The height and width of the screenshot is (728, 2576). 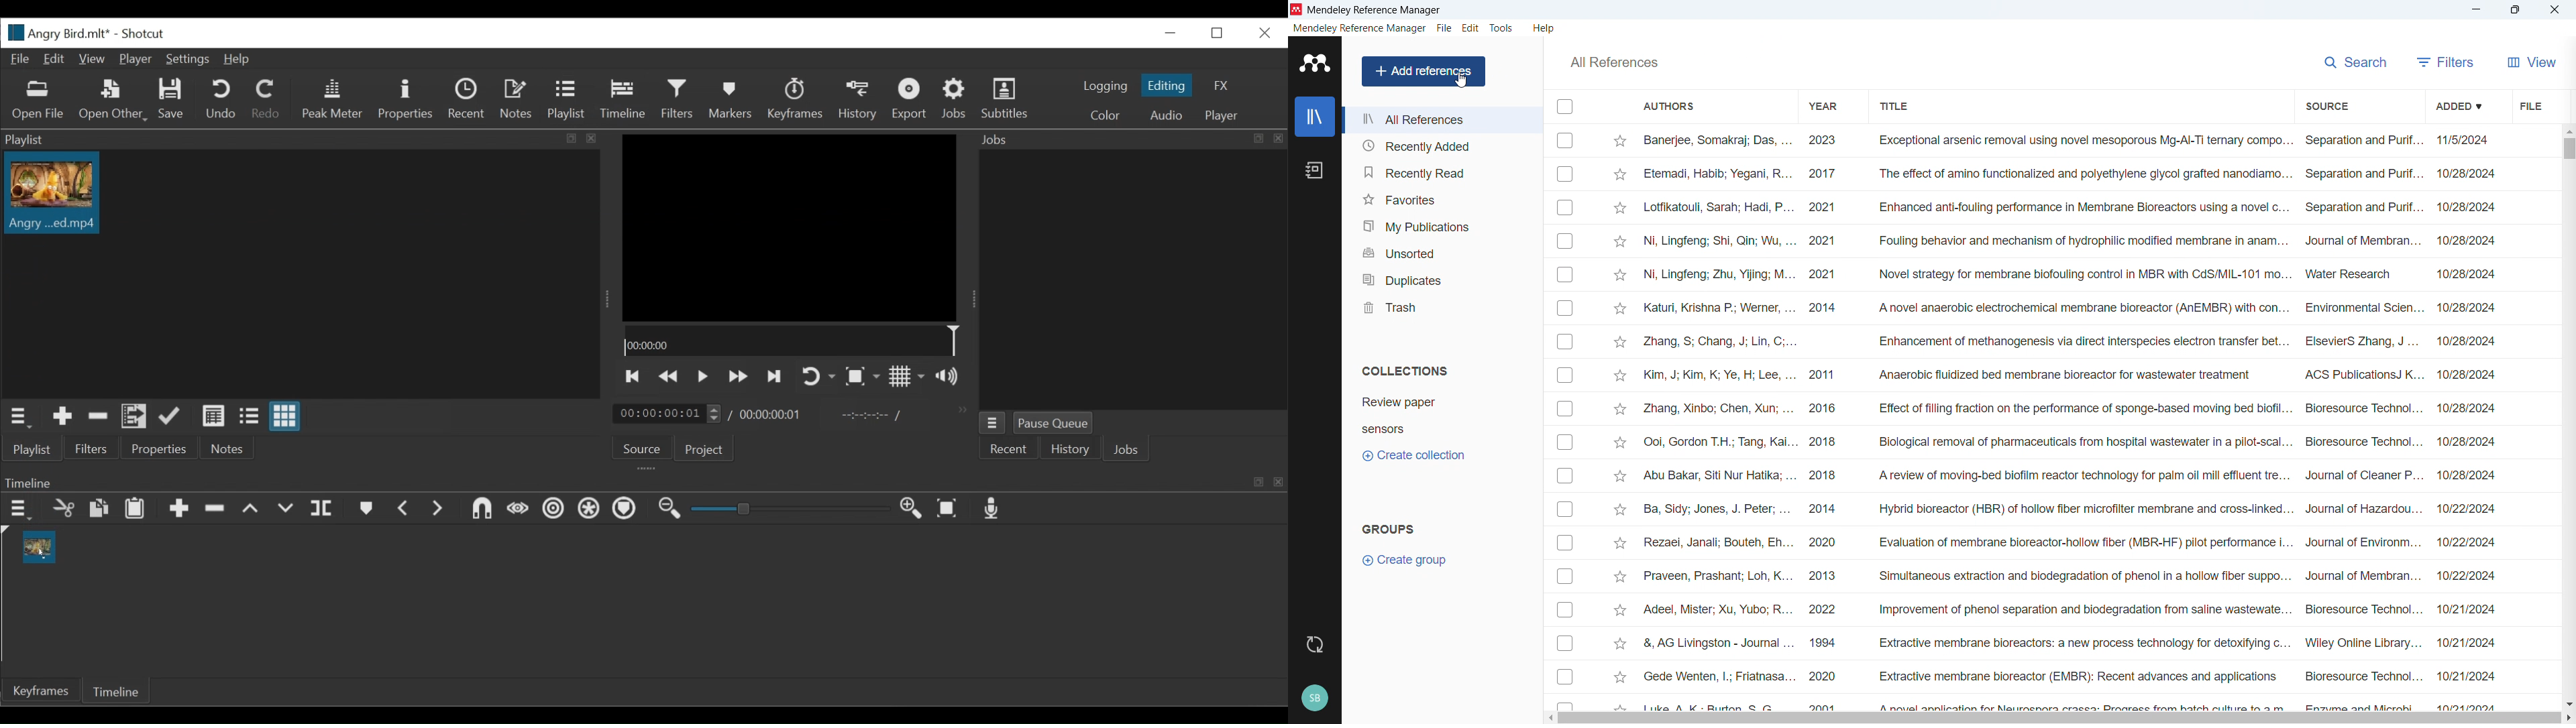 What do you see at coordinates (1670, 105) in the screenshot?
I see `Sort by authors ` at bounding box center [1670, 105].